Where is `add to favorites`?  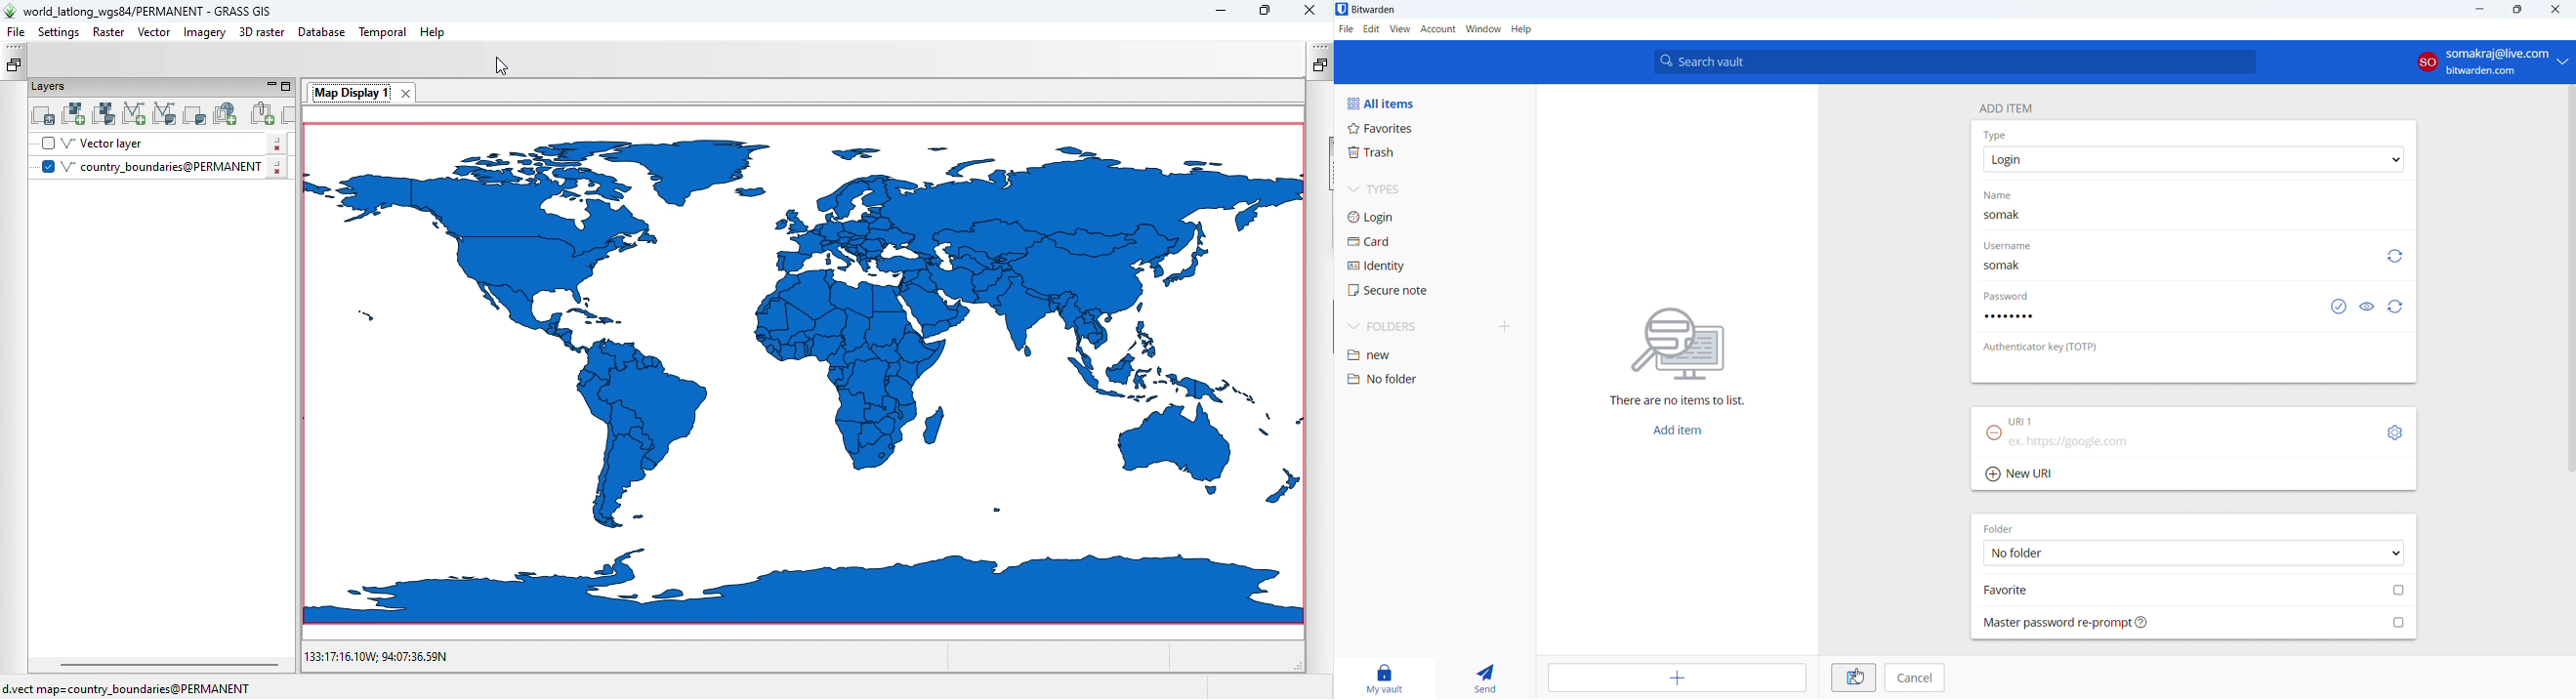
add to favorites is located at coordinates (2195, 589).